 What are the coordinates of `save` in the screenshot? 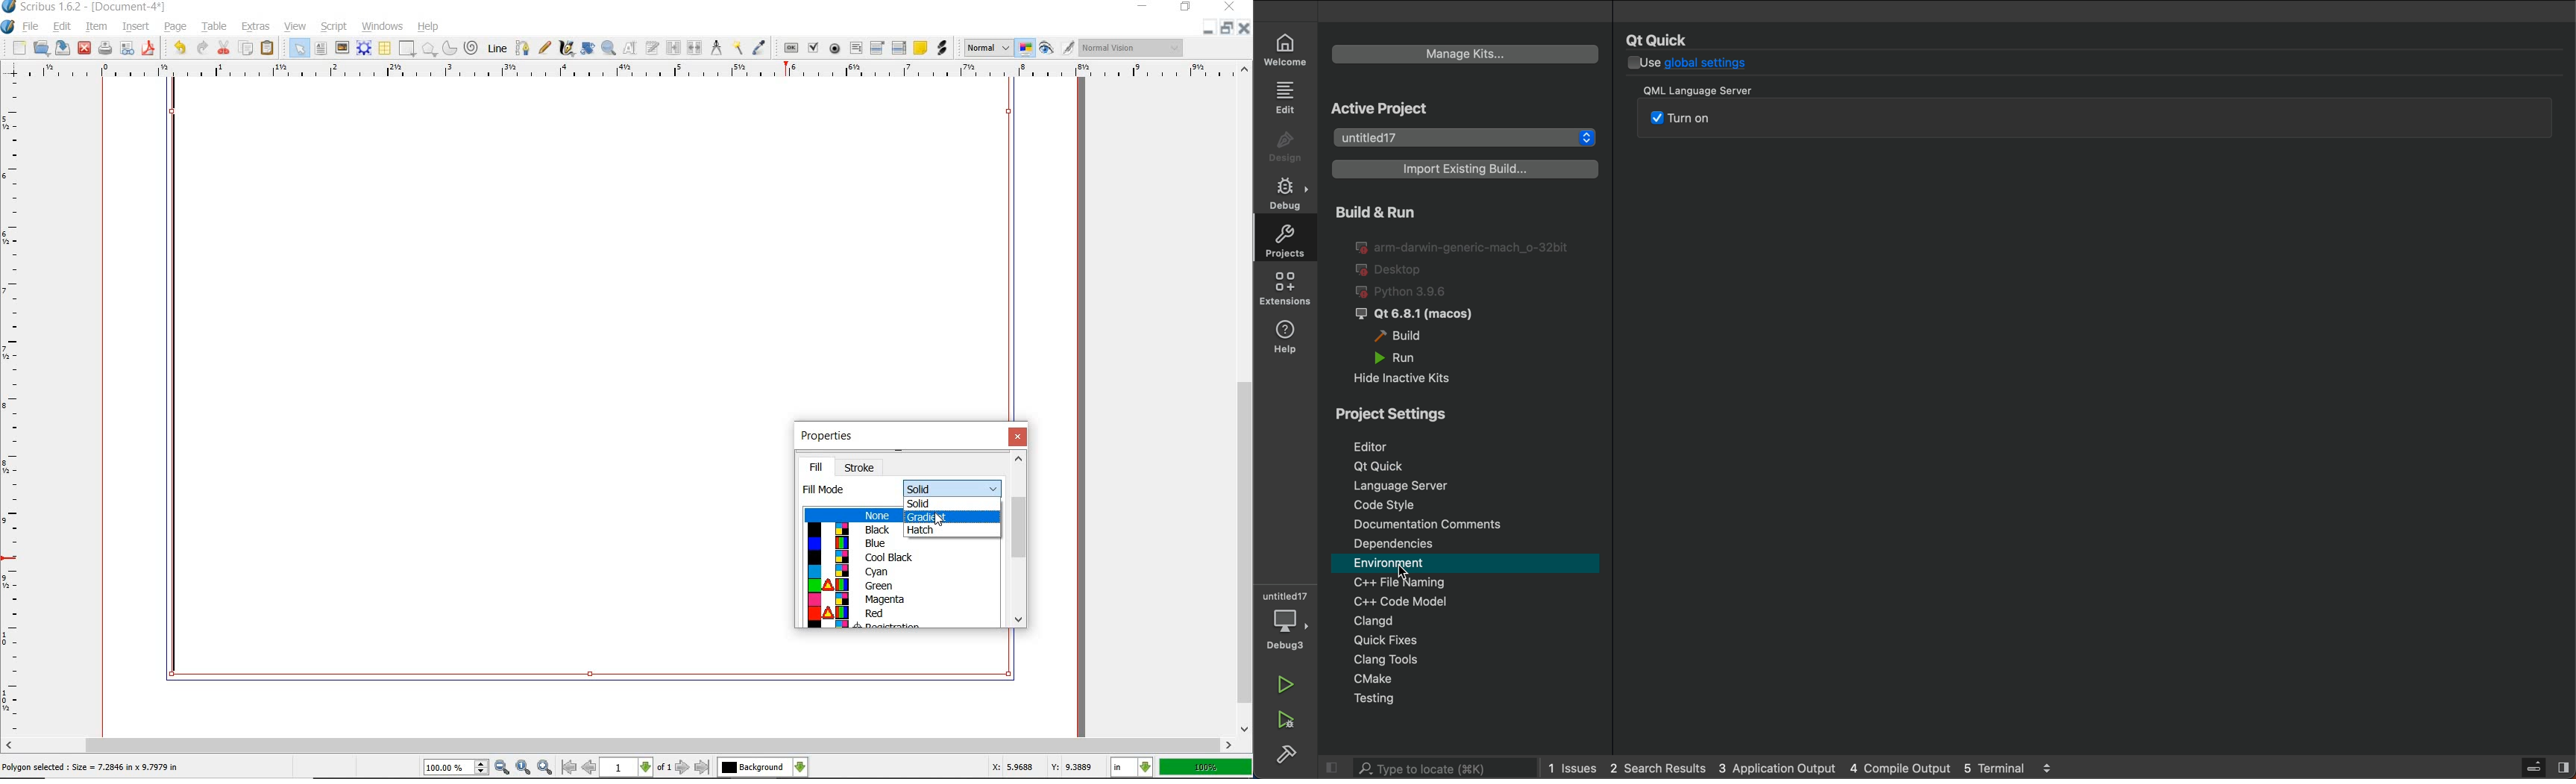 It's located at (63, 49).